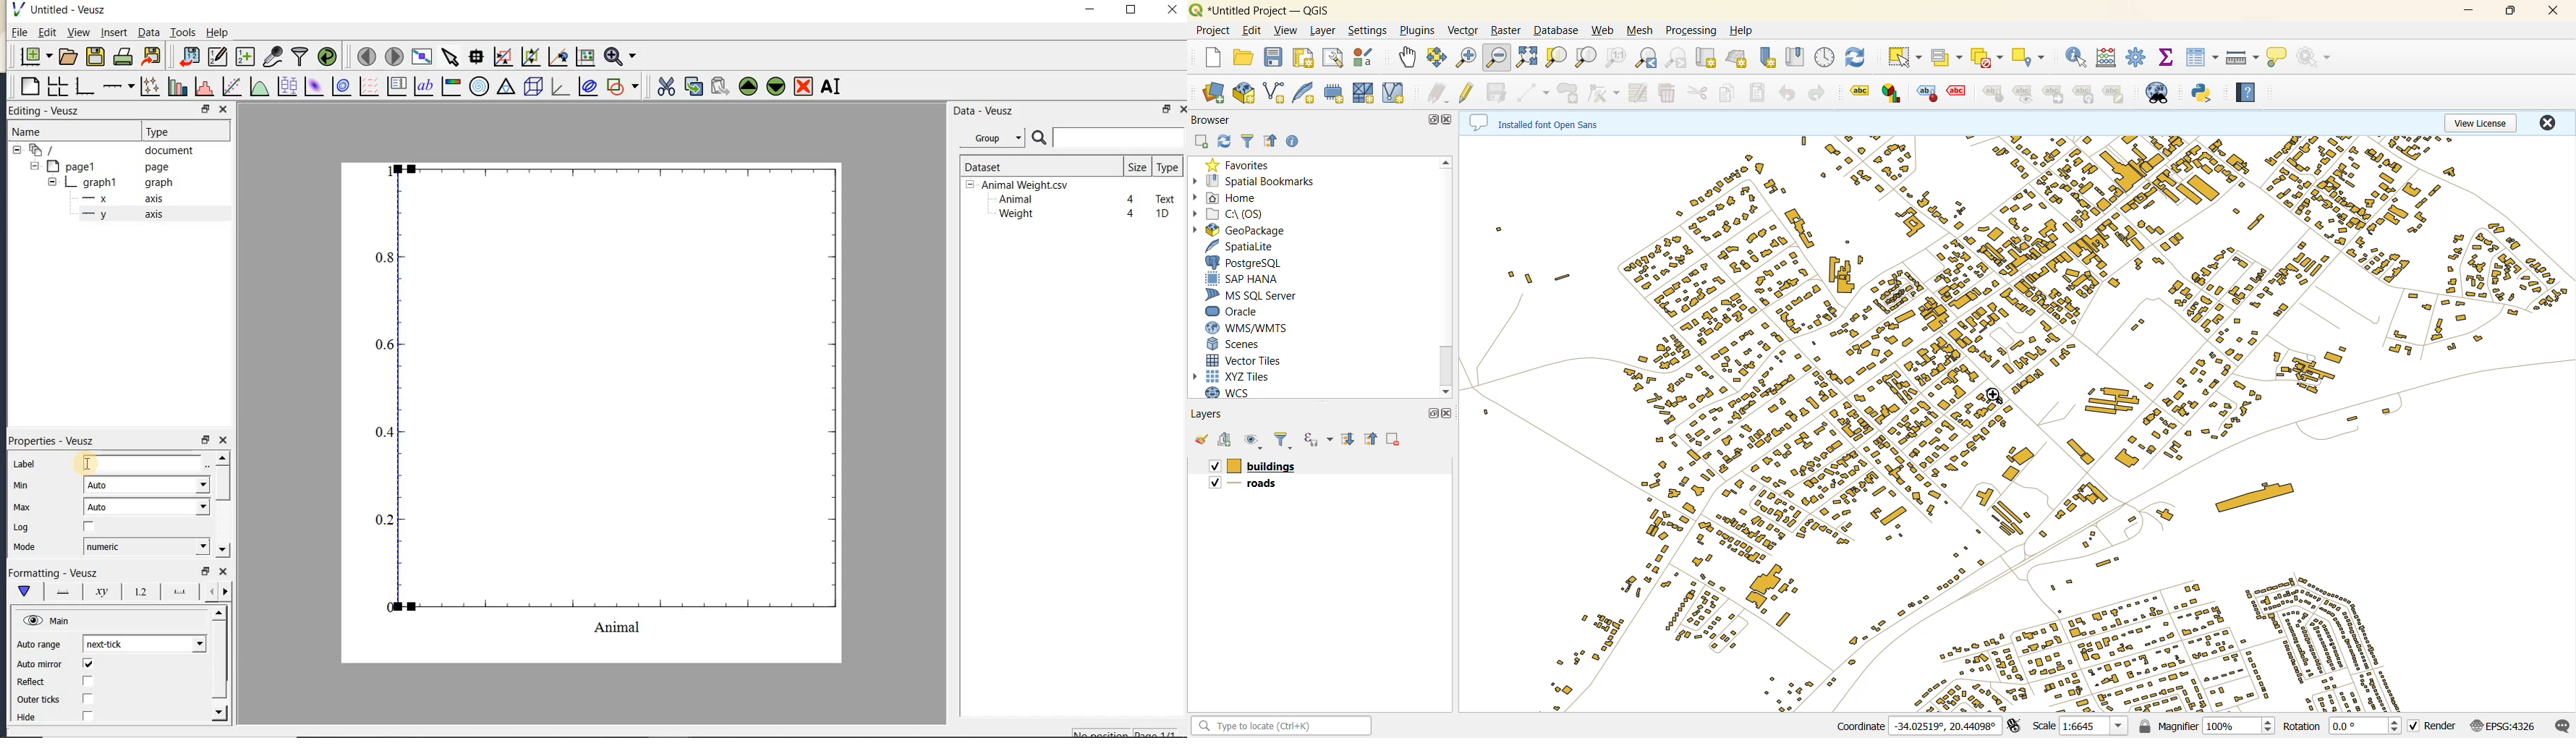 The width and height of the screenshot is (2576, 756). What do you see at coordinates (1444, 276) in the screenshot?
I see `vertical scroll bar` at bounding box center [1444, 276].